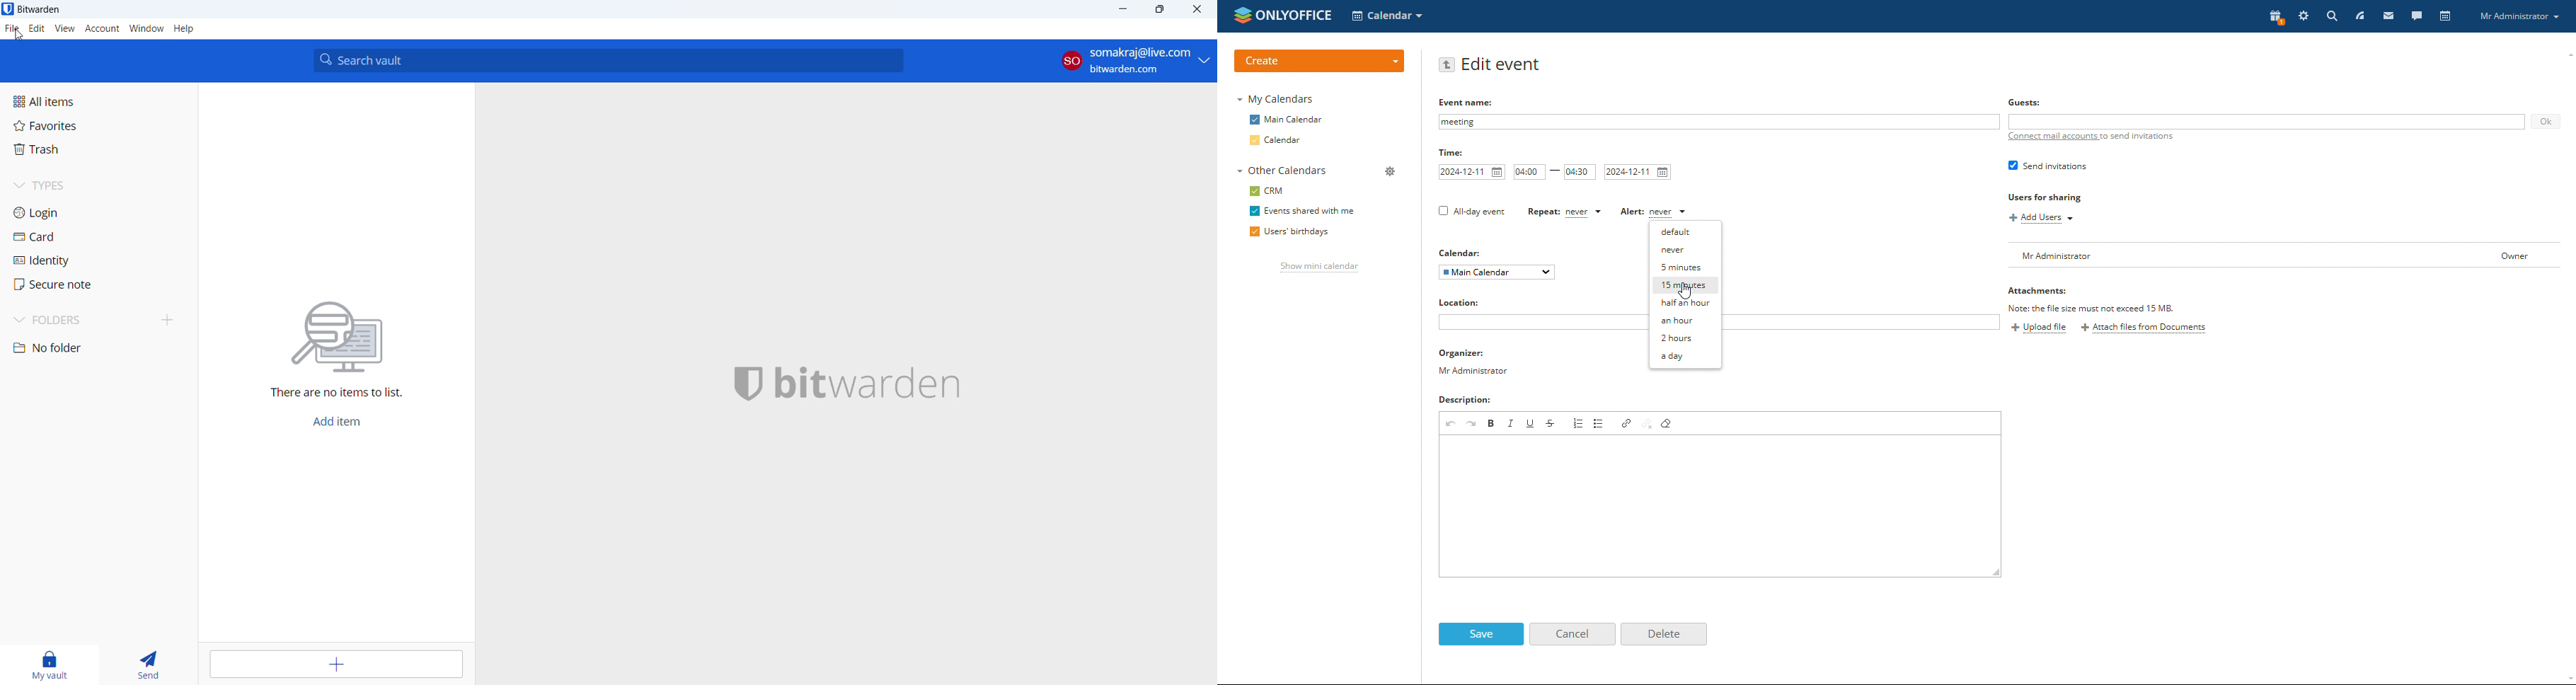 The image size is (2576, 700). Describe the element at coordinates (1473, 422) in the screenshot. I see `redo` at that location.